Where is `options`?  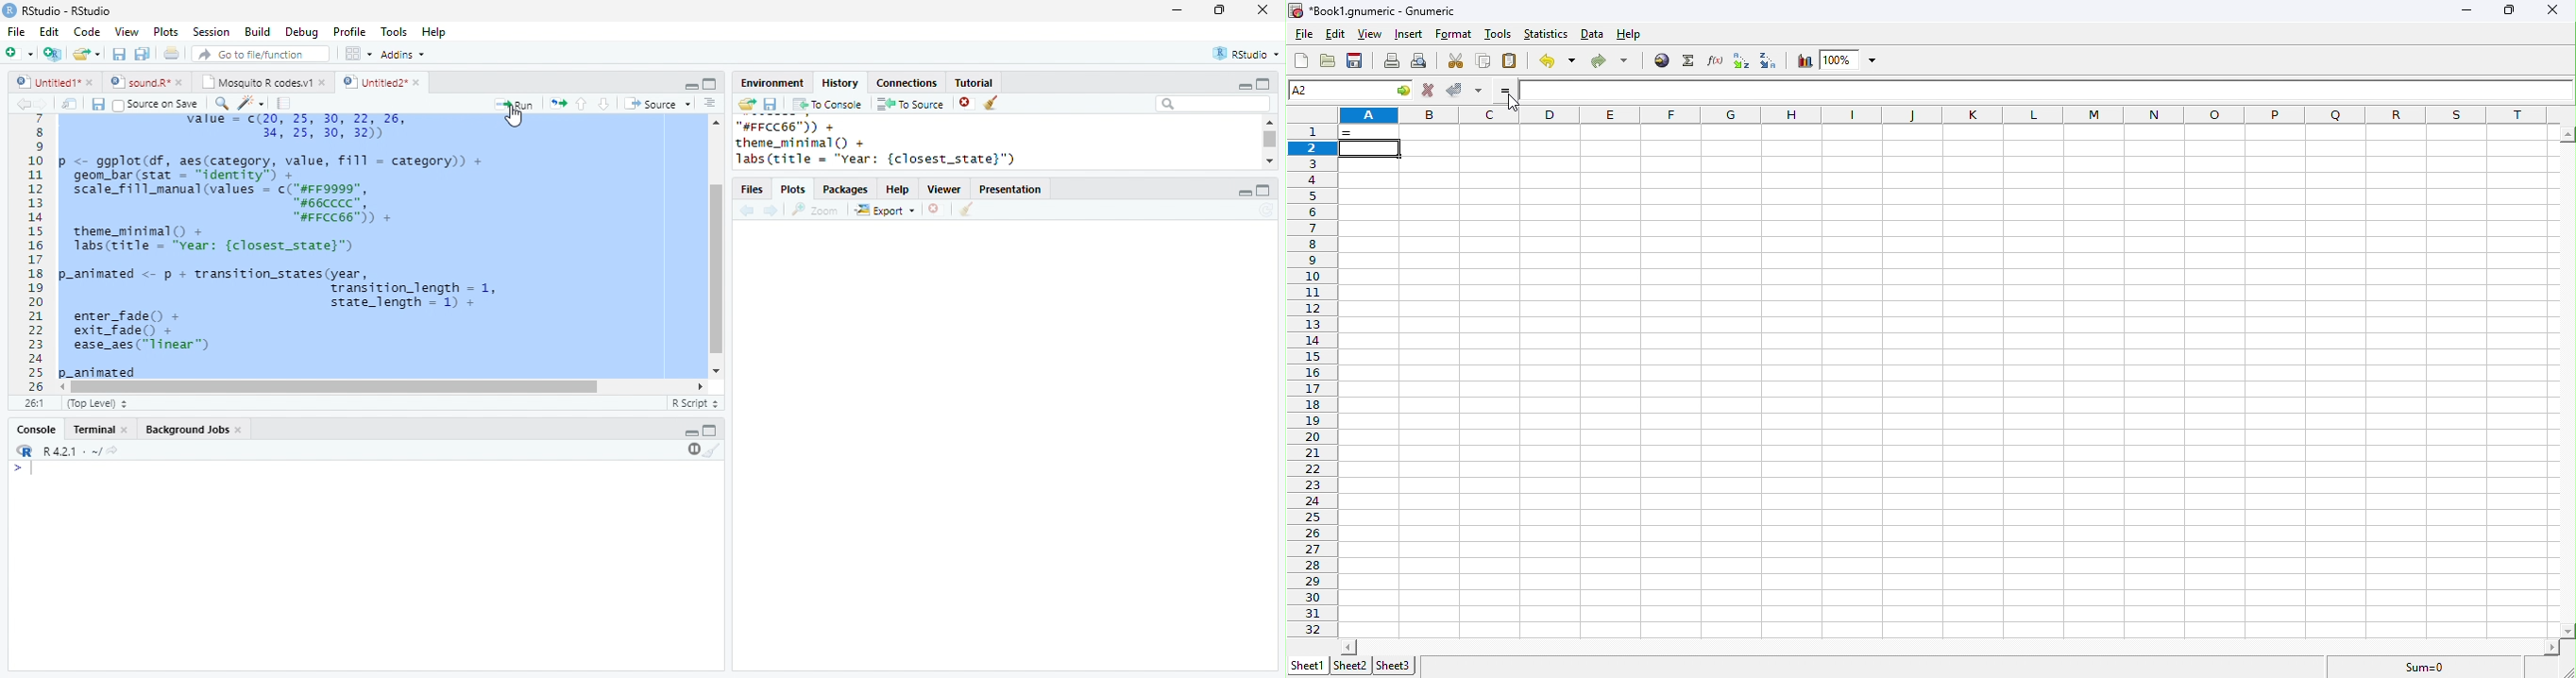
options is located at coordinates (357, 54).